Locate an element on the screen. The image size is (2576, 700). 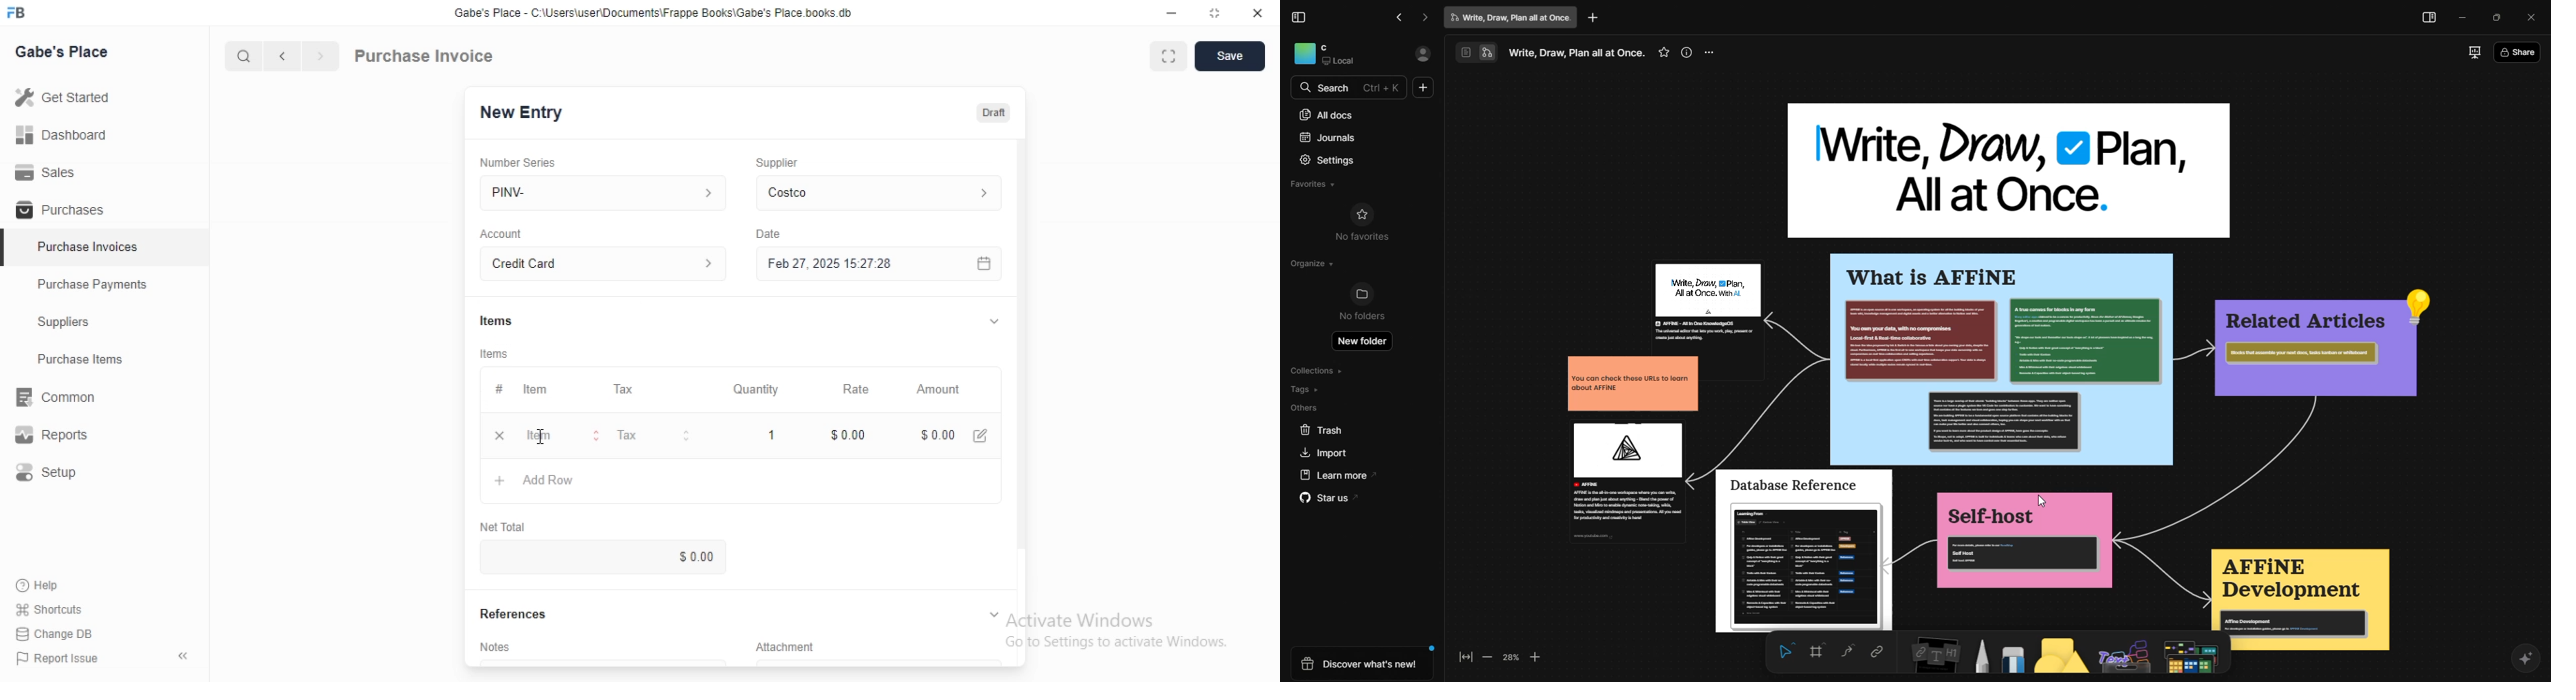
new doc is located at coordinates (1424, 89).